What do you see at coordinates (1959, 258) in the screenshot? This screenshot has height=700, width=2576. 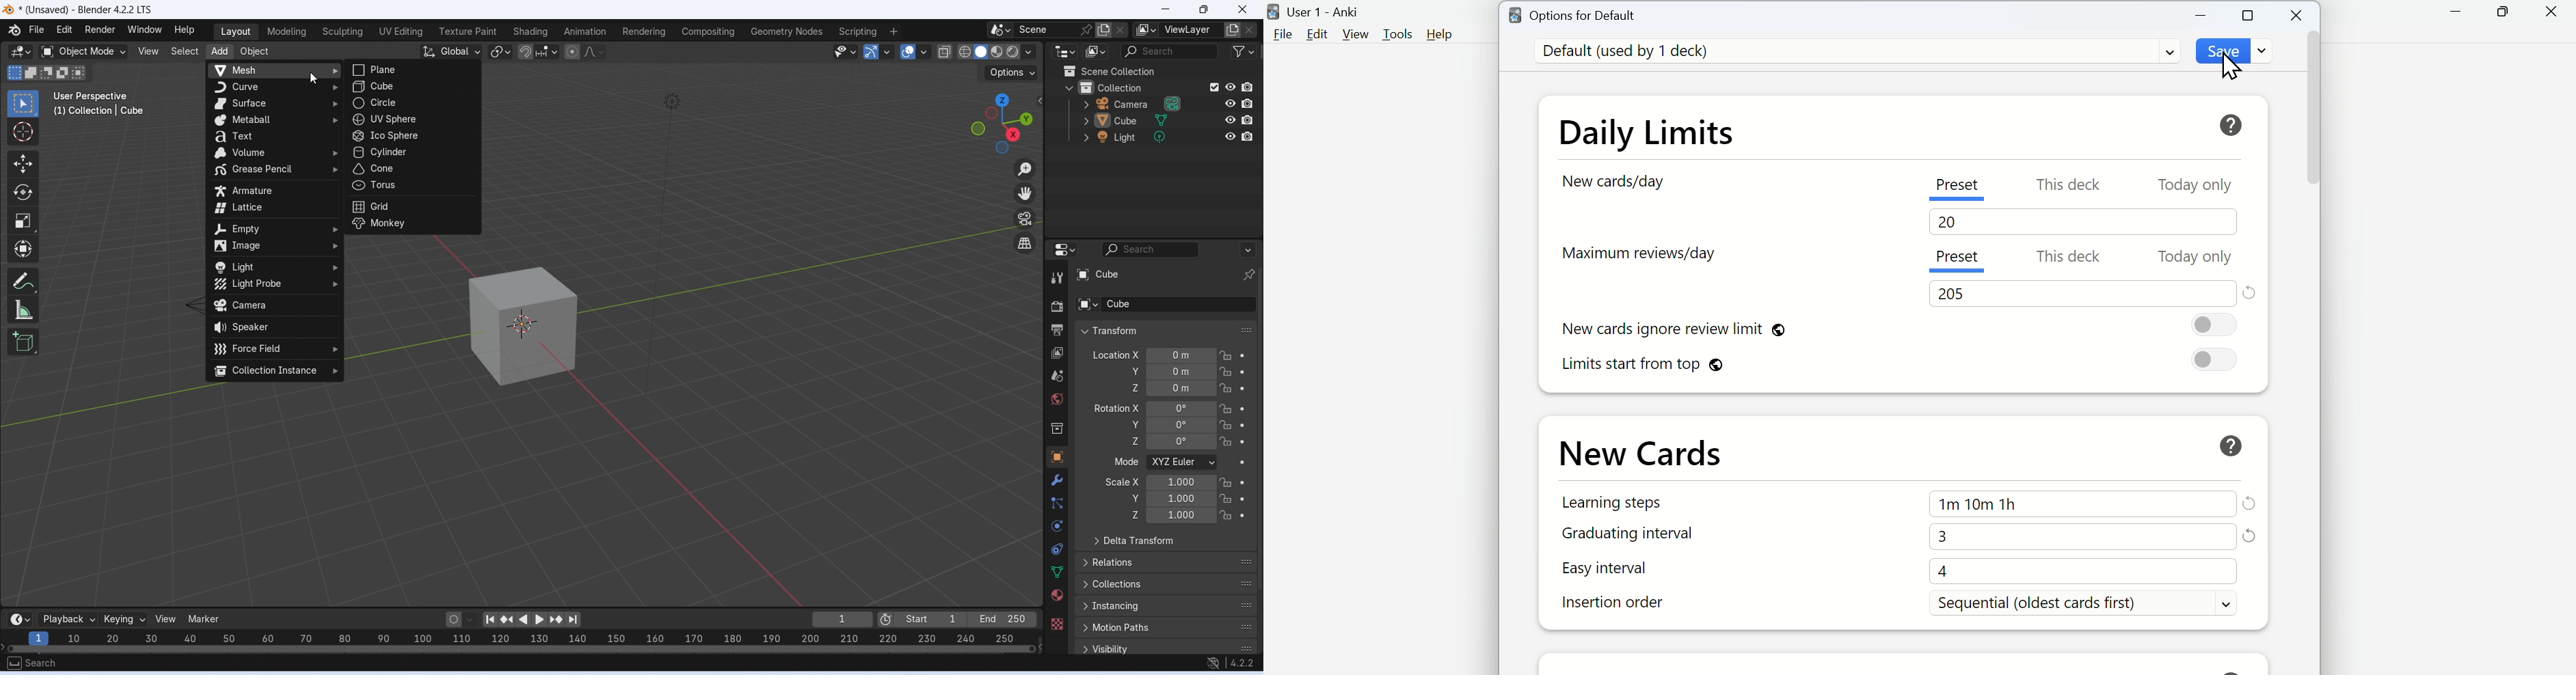 I see `Present` at bounding box center [1959, 258].